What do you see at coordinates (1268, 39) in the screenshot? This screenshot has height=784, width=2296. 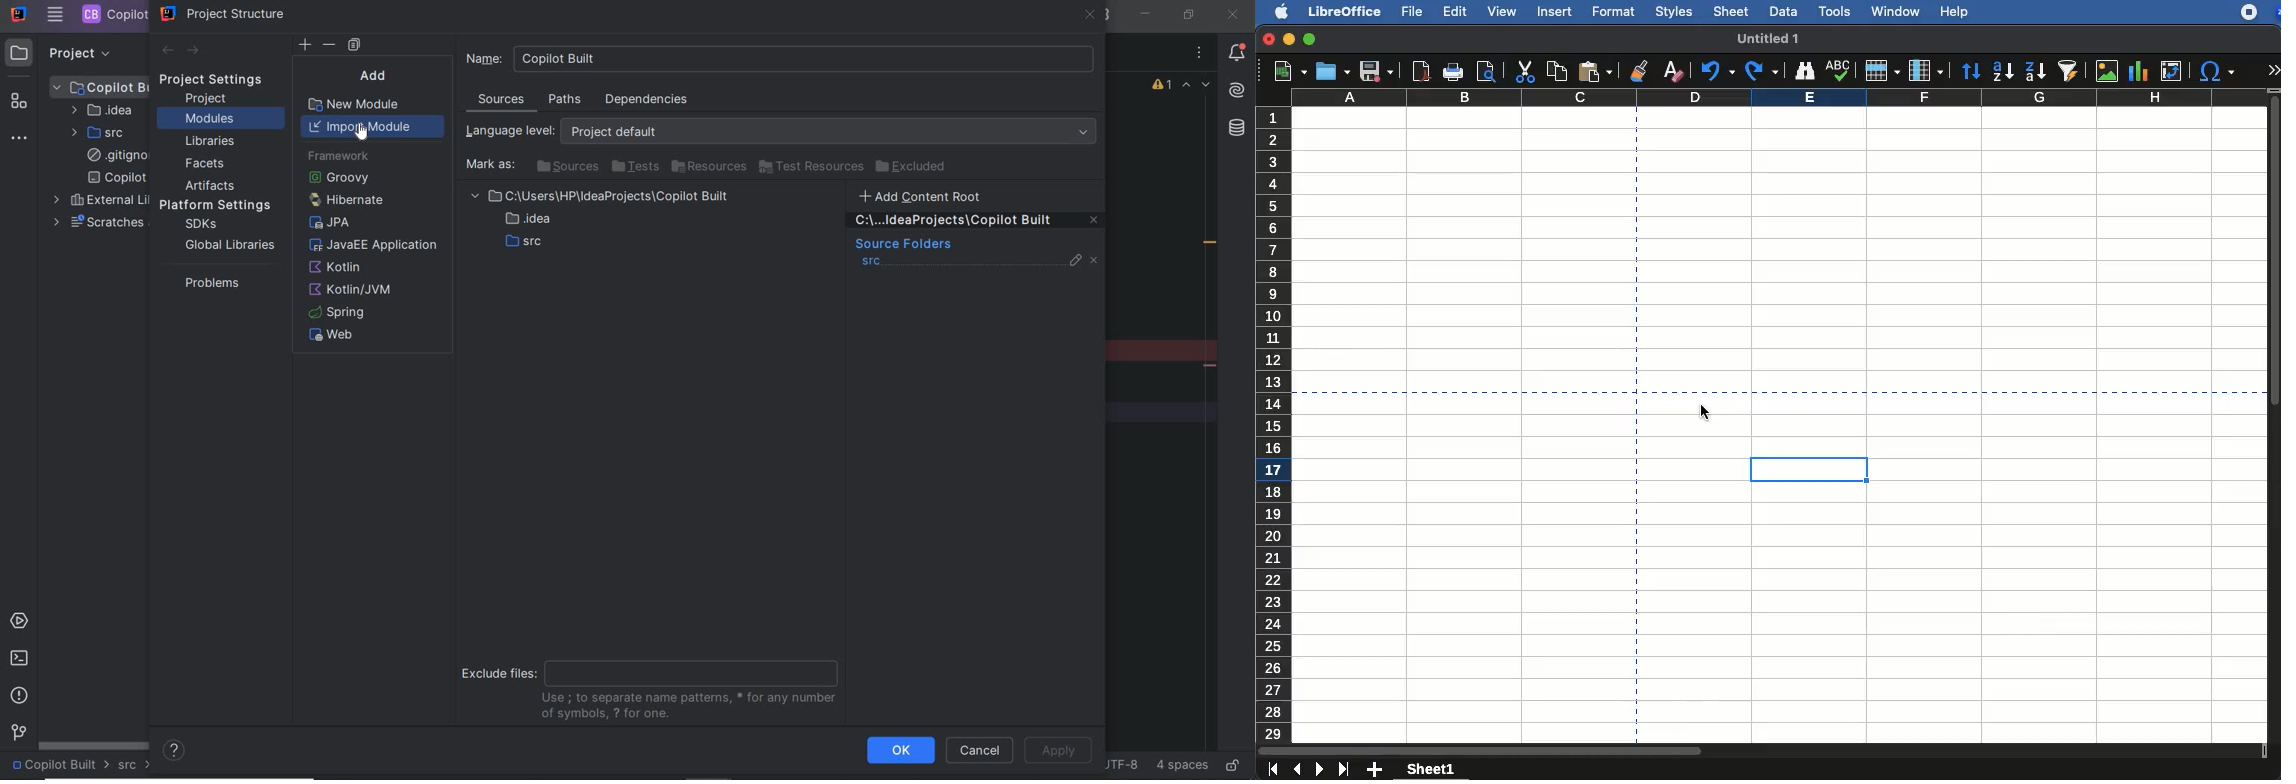 I see `close` at bounding box center [1268, 39].